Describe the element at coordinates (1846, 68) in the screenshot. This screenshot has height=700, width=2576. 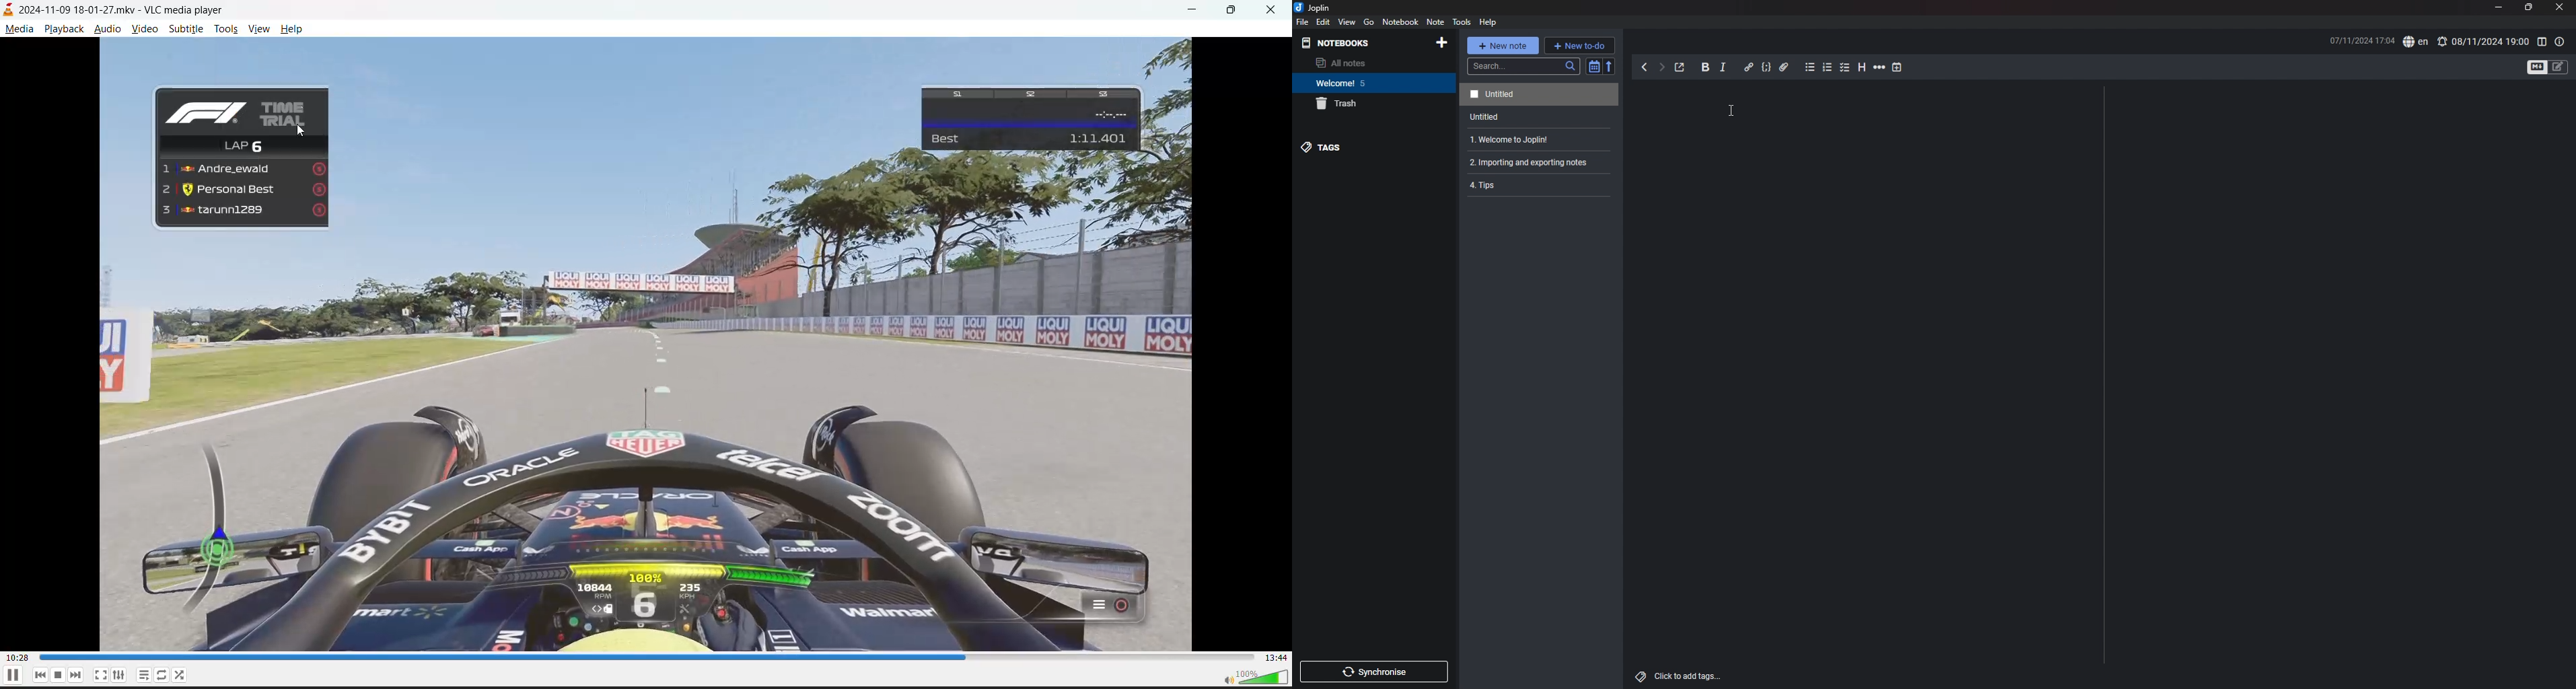
I see `checkbox` at that location.